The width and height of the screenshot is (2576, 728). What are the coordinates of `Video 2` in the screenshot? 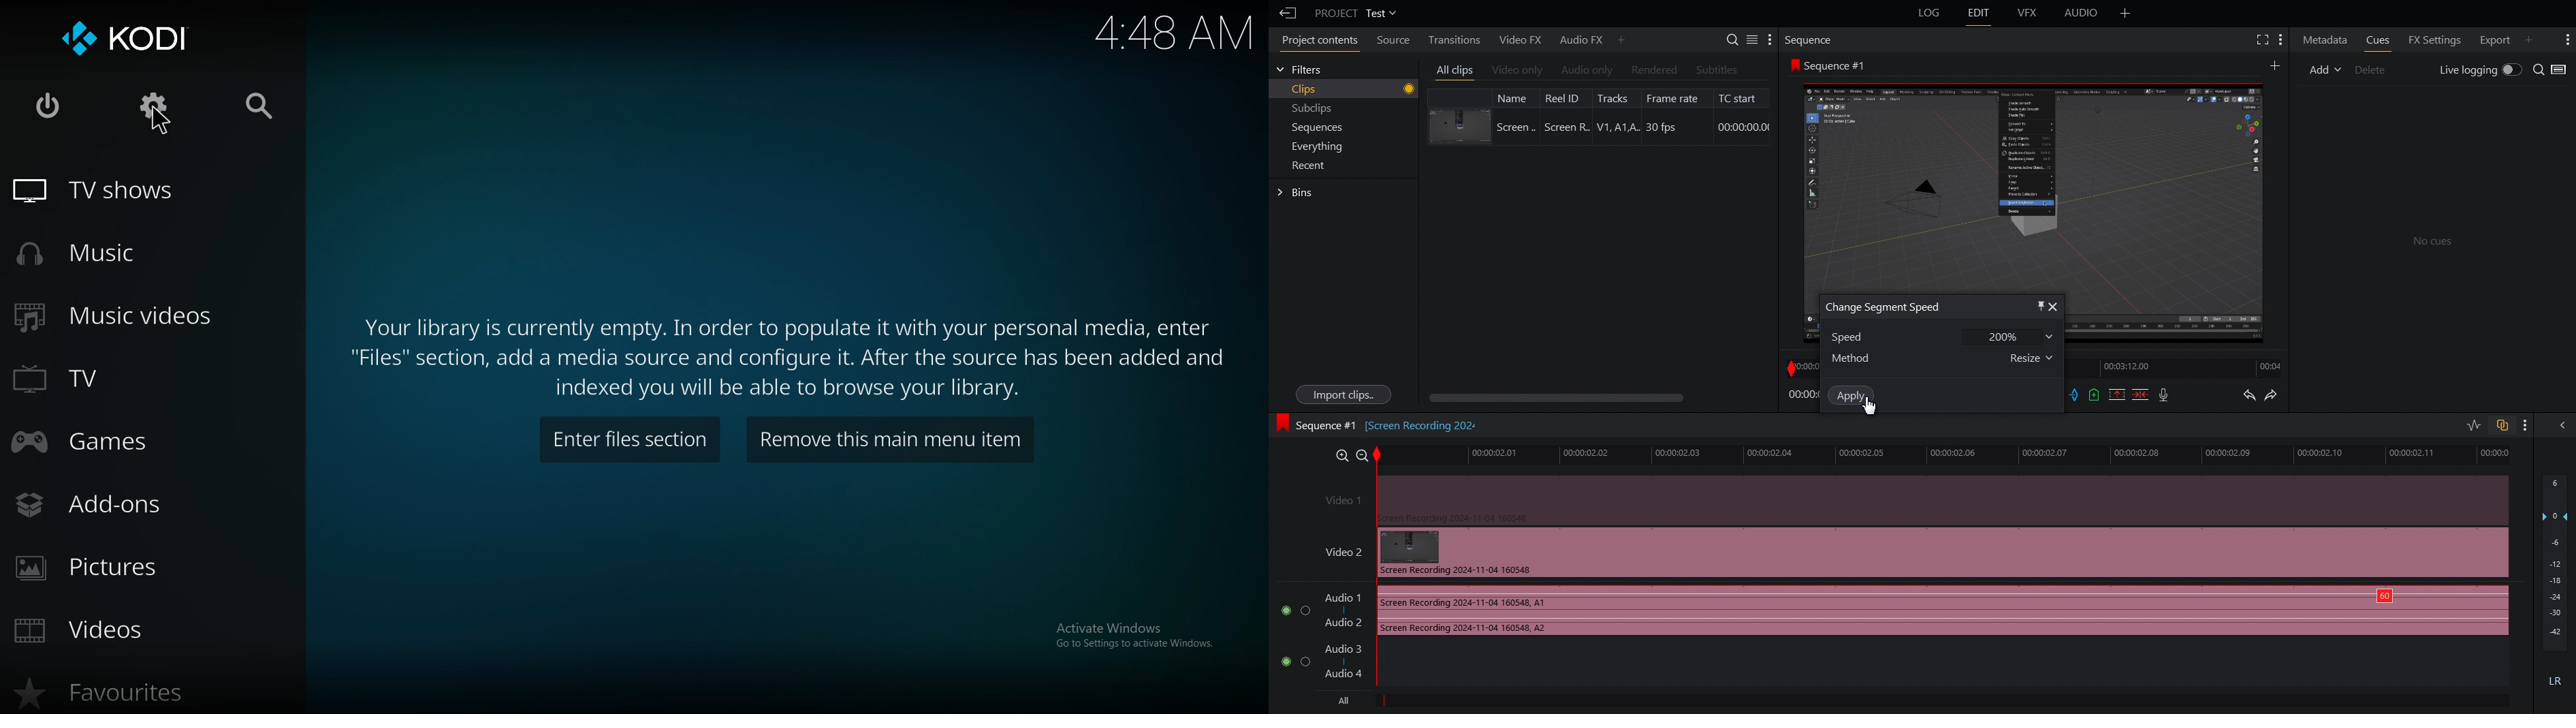 It's located at (1909, 553).